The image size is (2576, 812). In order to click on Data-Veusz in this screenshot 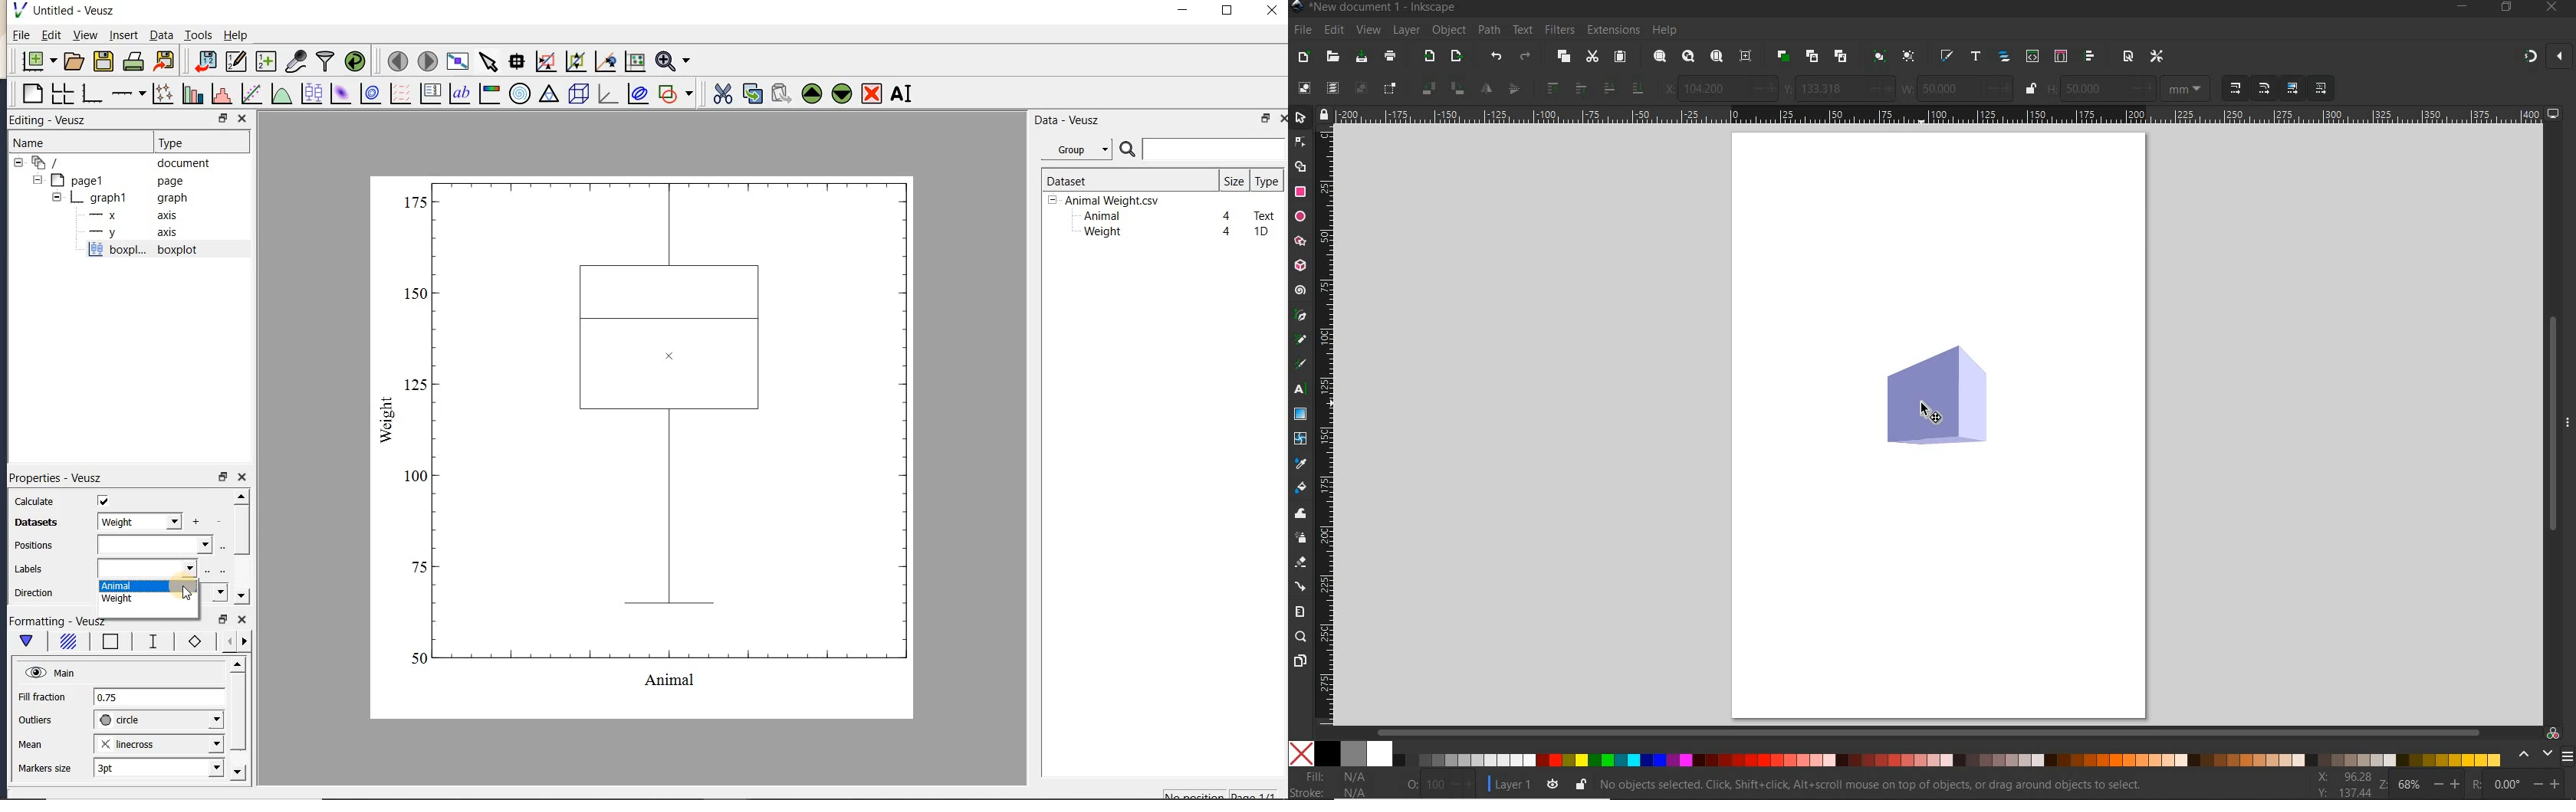, I will do `click(1067, 120)`.